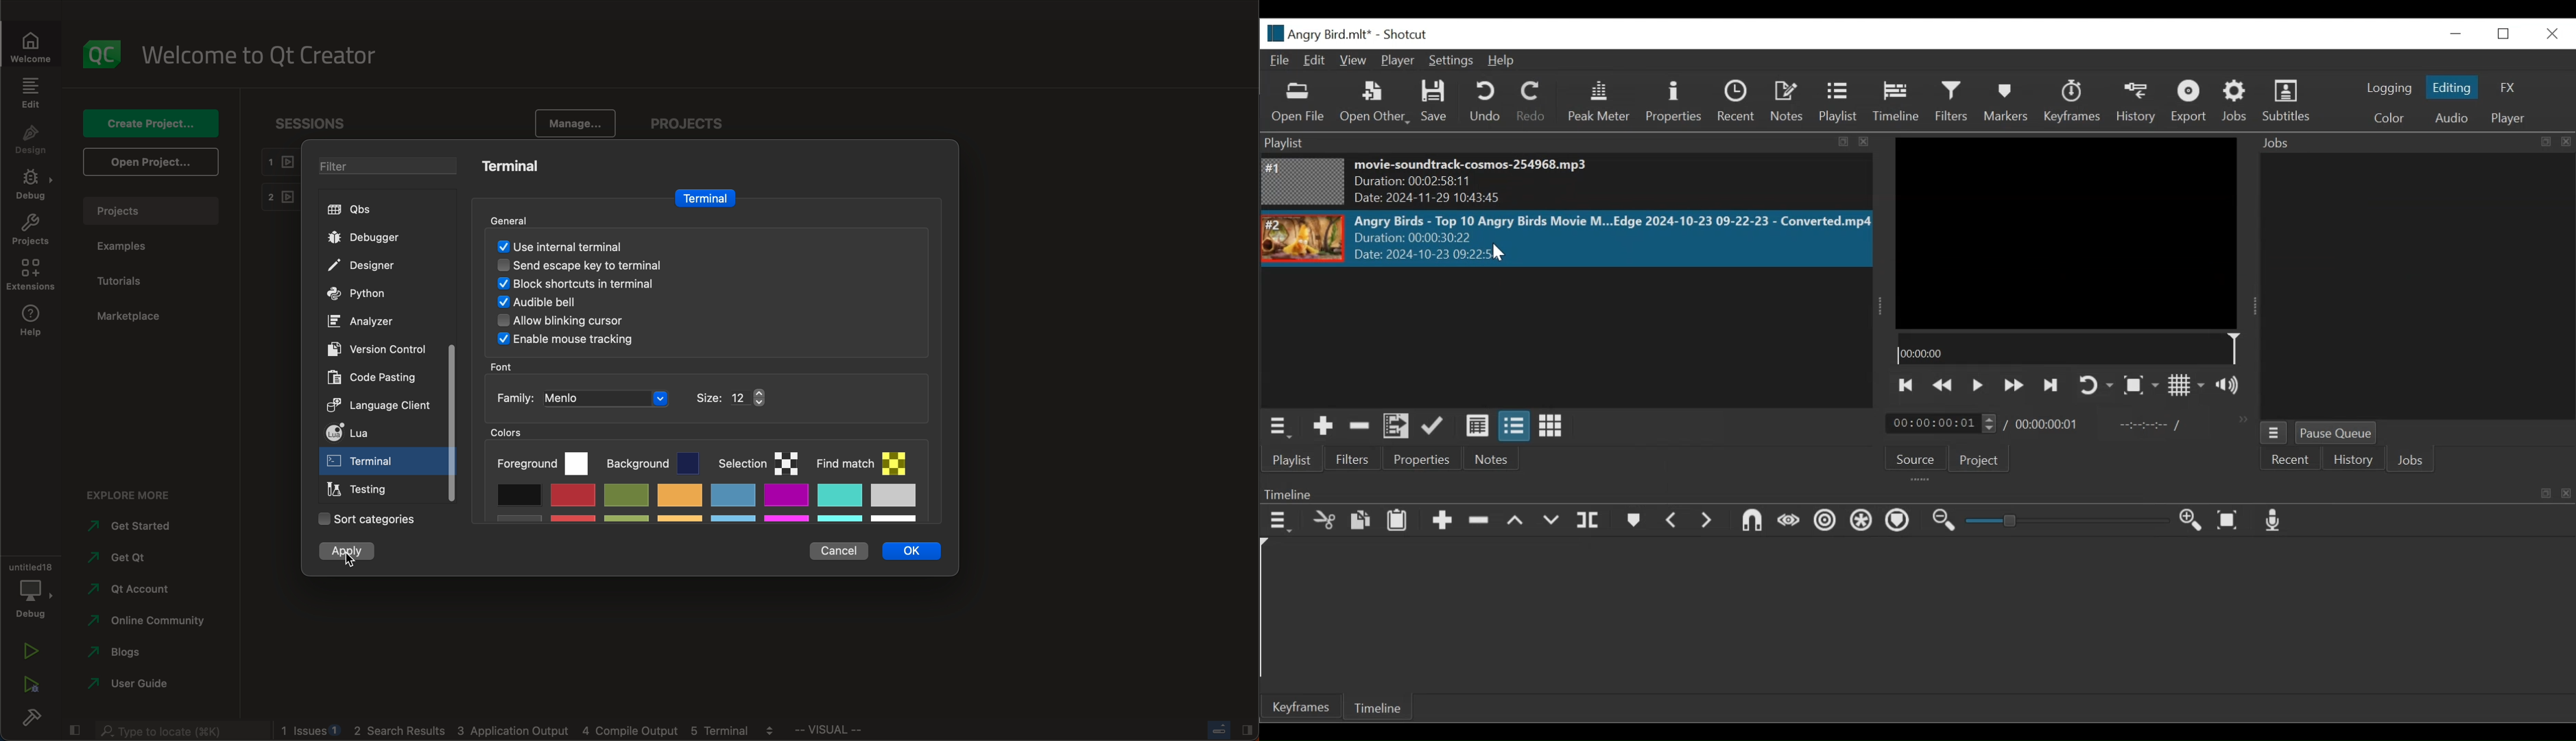  What do you see at coordinates (2403, 287) in the screenshot?
I see `Jobs Panel` at bounding box center [2403, 287].